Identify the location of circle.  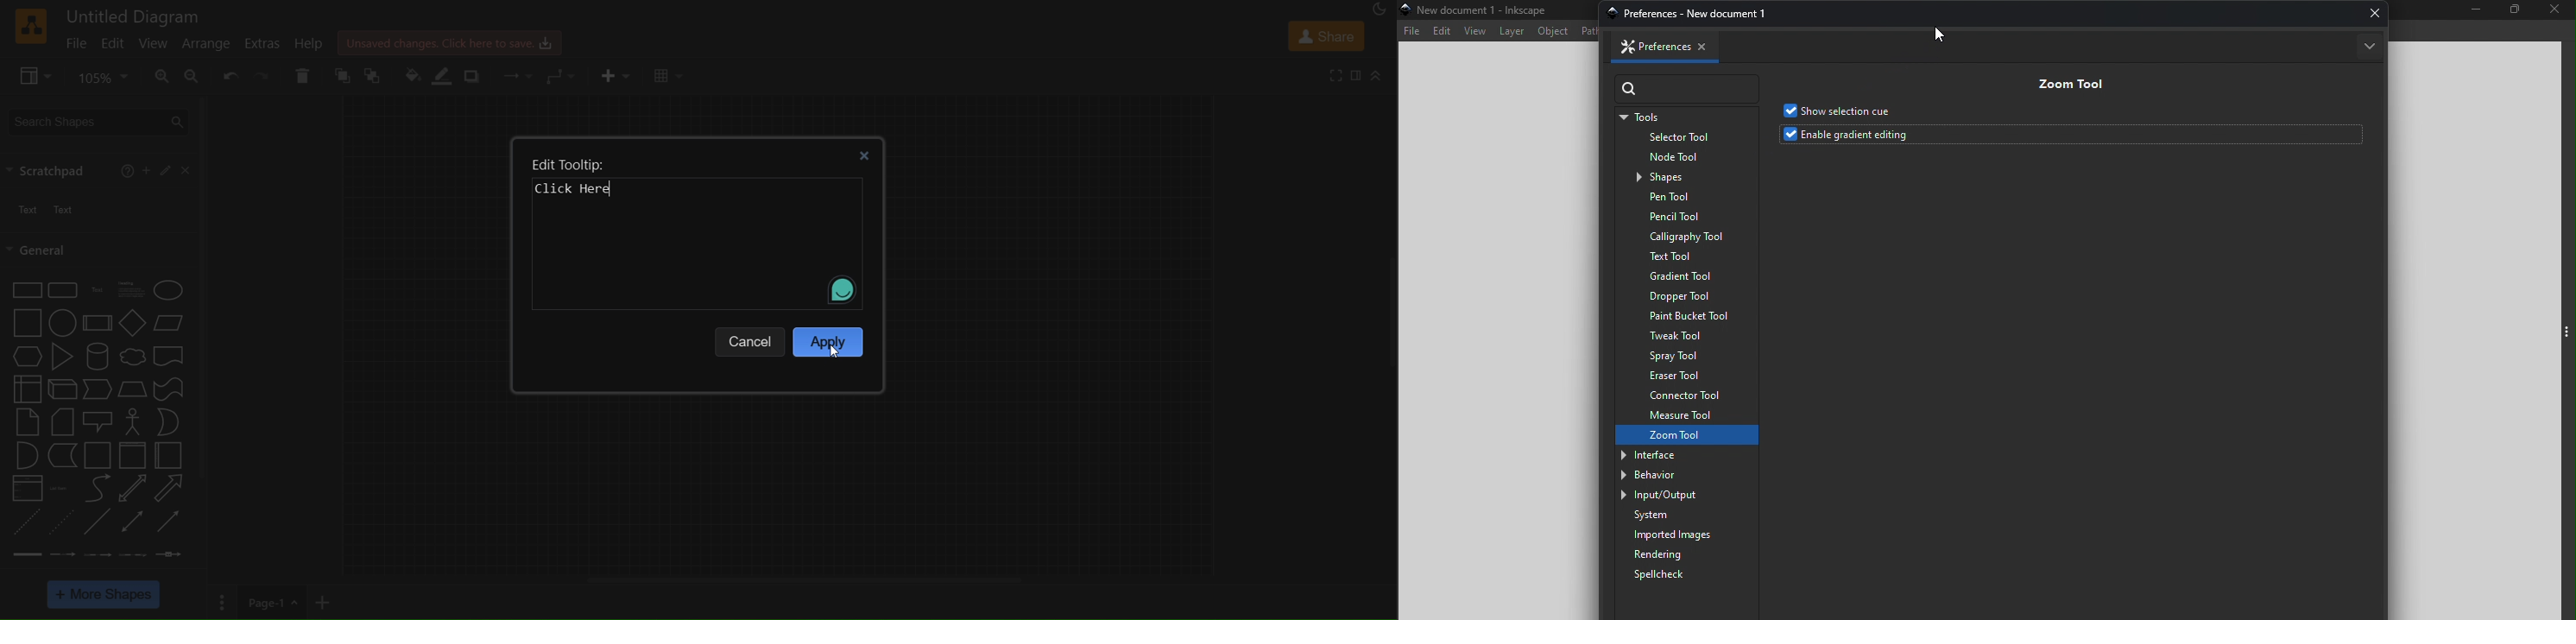
(63, 322).